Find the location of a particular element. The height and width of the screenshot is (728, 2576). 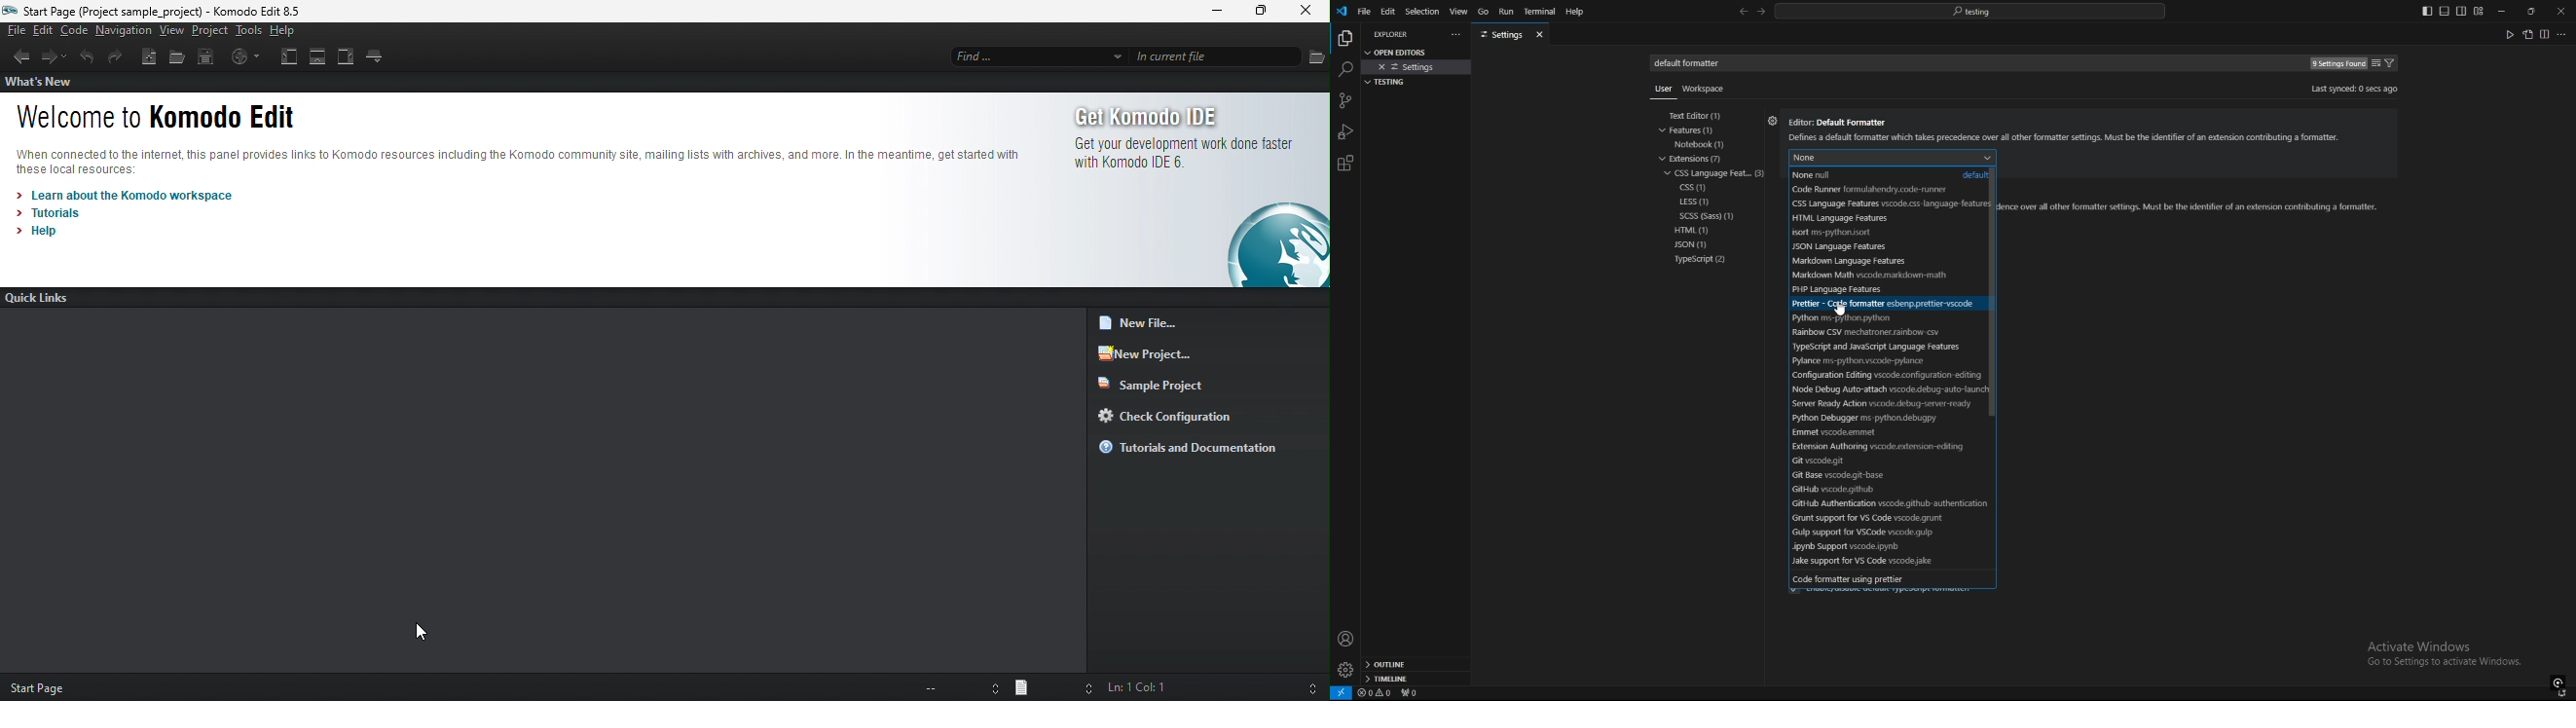

cursor is located at coordinates (423, 632).